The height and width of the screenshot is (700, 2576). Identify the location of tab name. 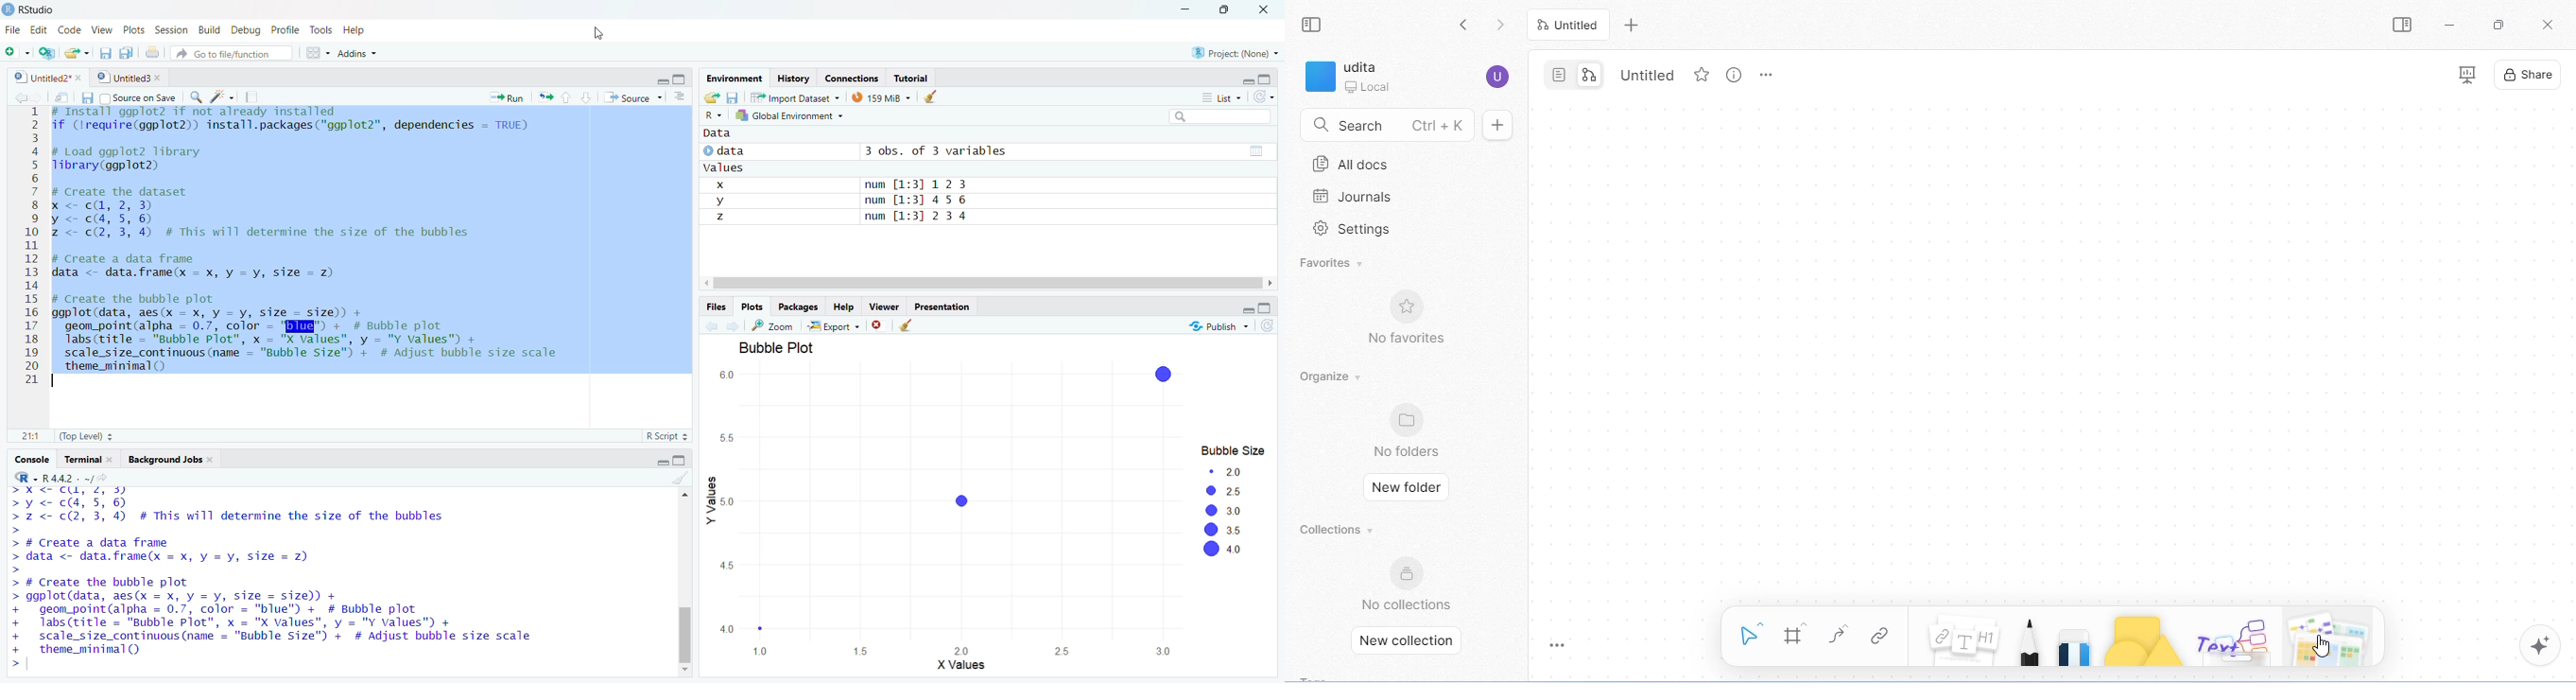
(1645, 74).